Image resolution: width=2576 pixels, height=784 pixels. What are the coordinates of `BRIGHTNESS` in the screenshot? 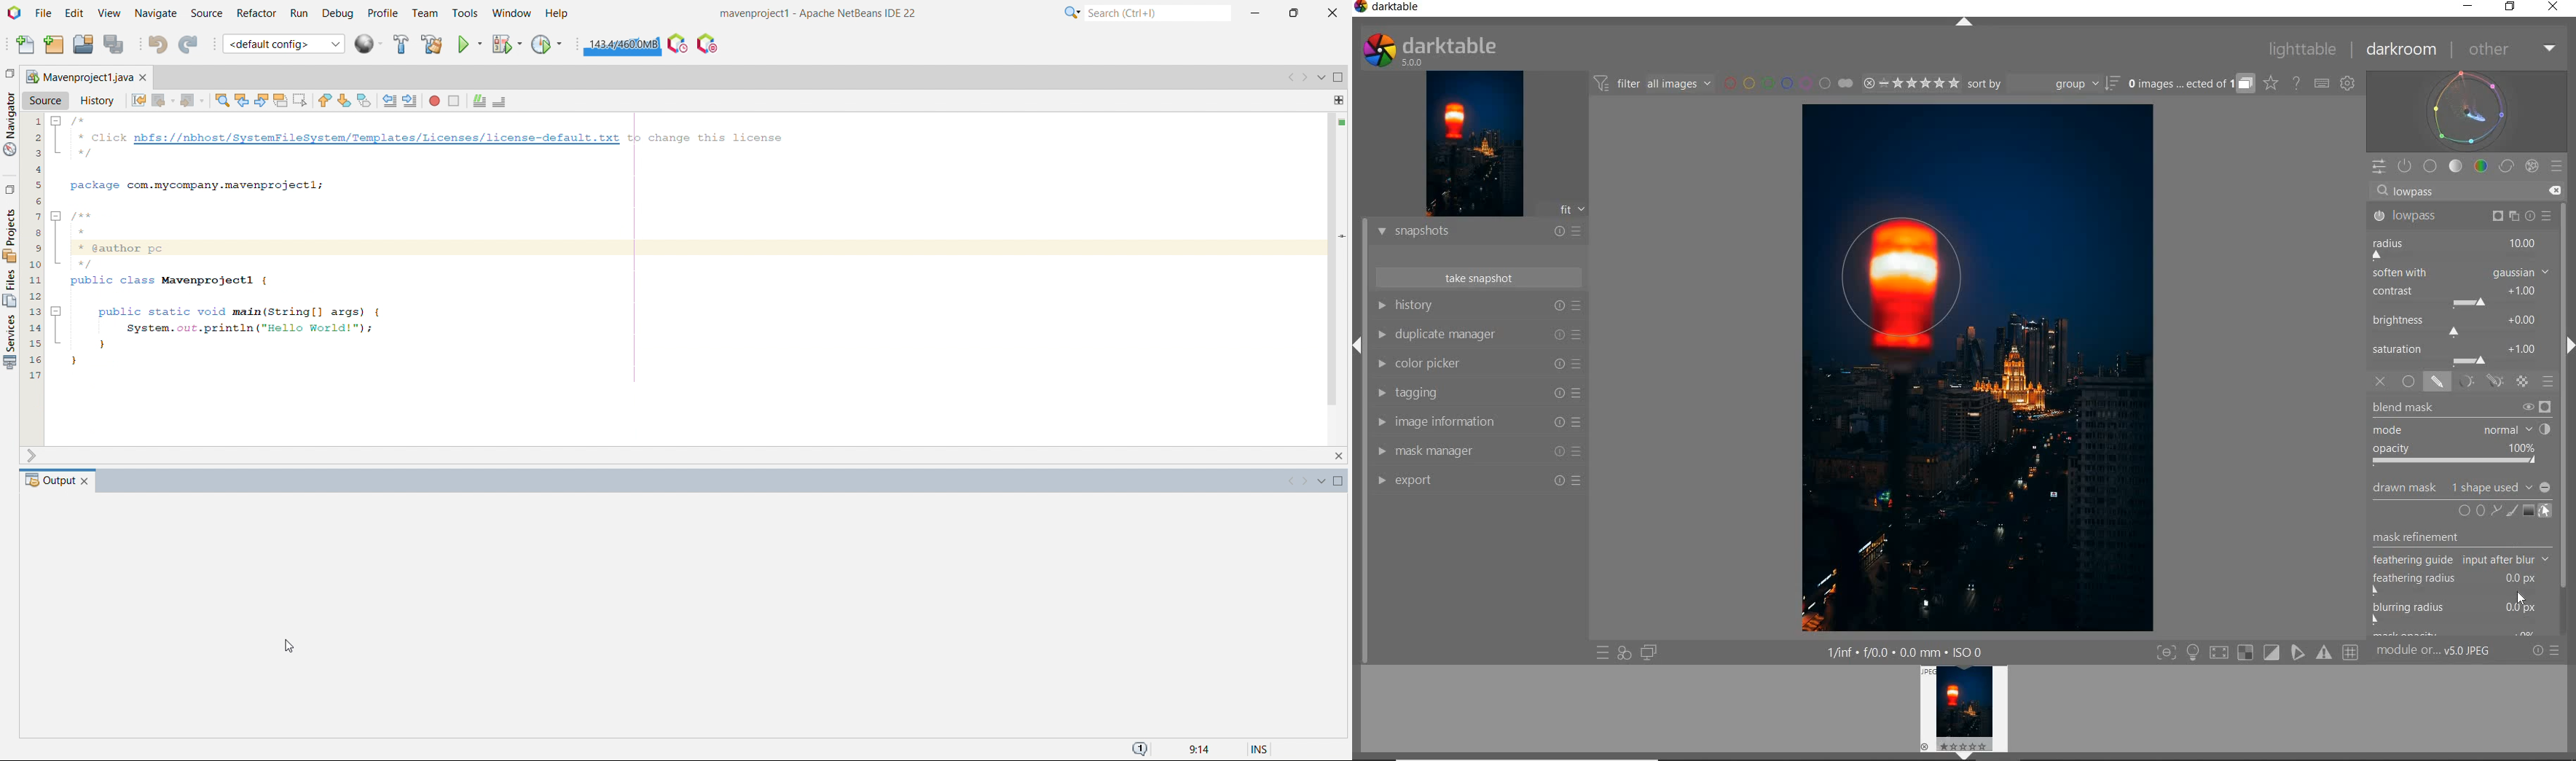 It's located at (2460, 324).